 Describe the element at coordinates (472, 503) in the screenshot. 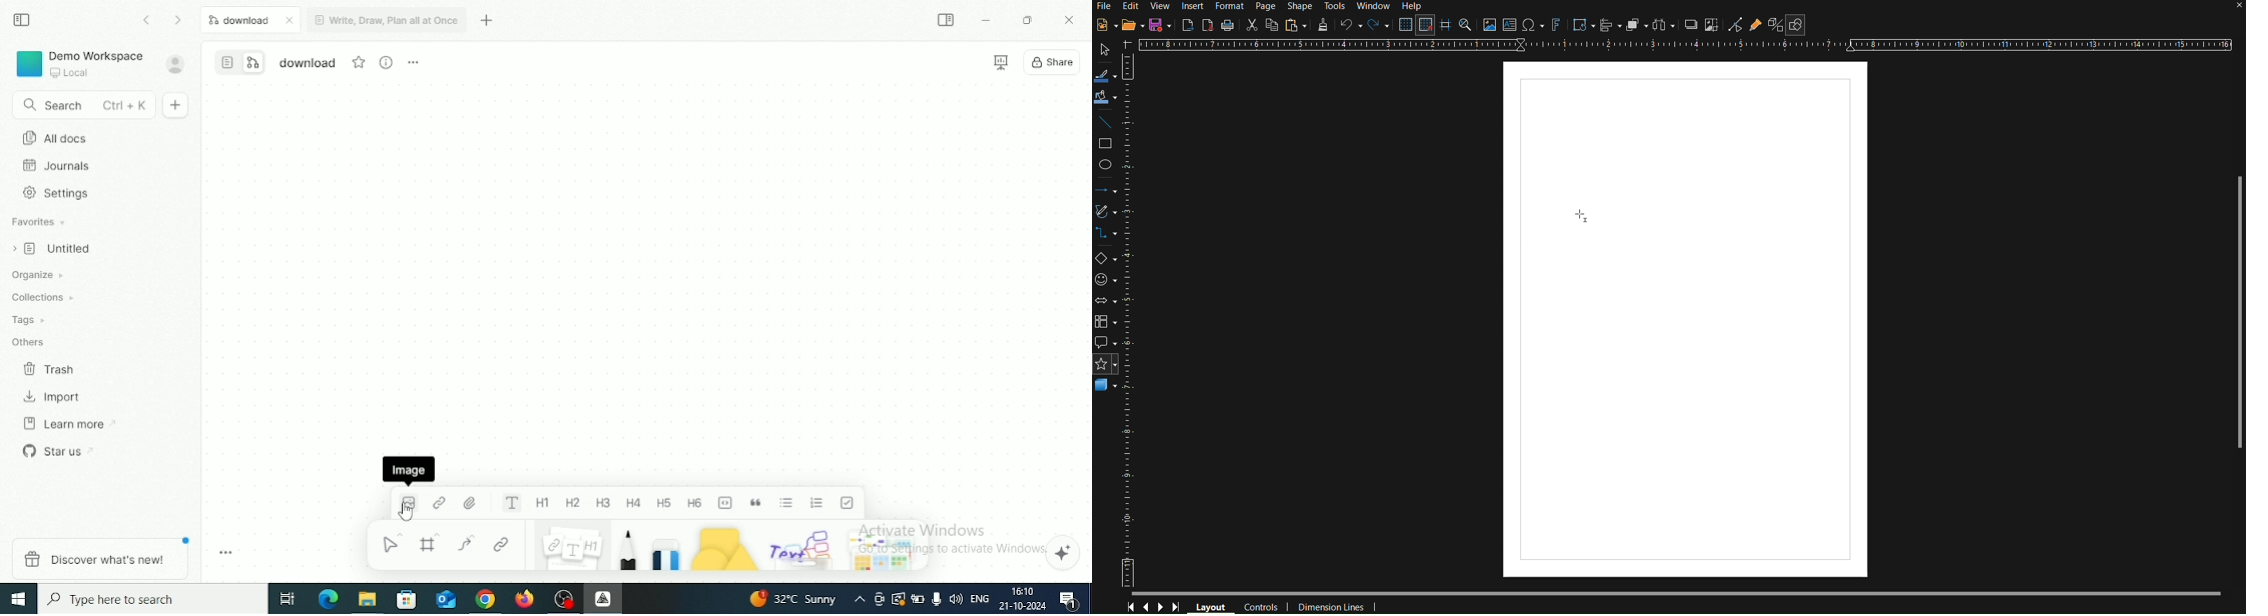

I see `File` at that location.